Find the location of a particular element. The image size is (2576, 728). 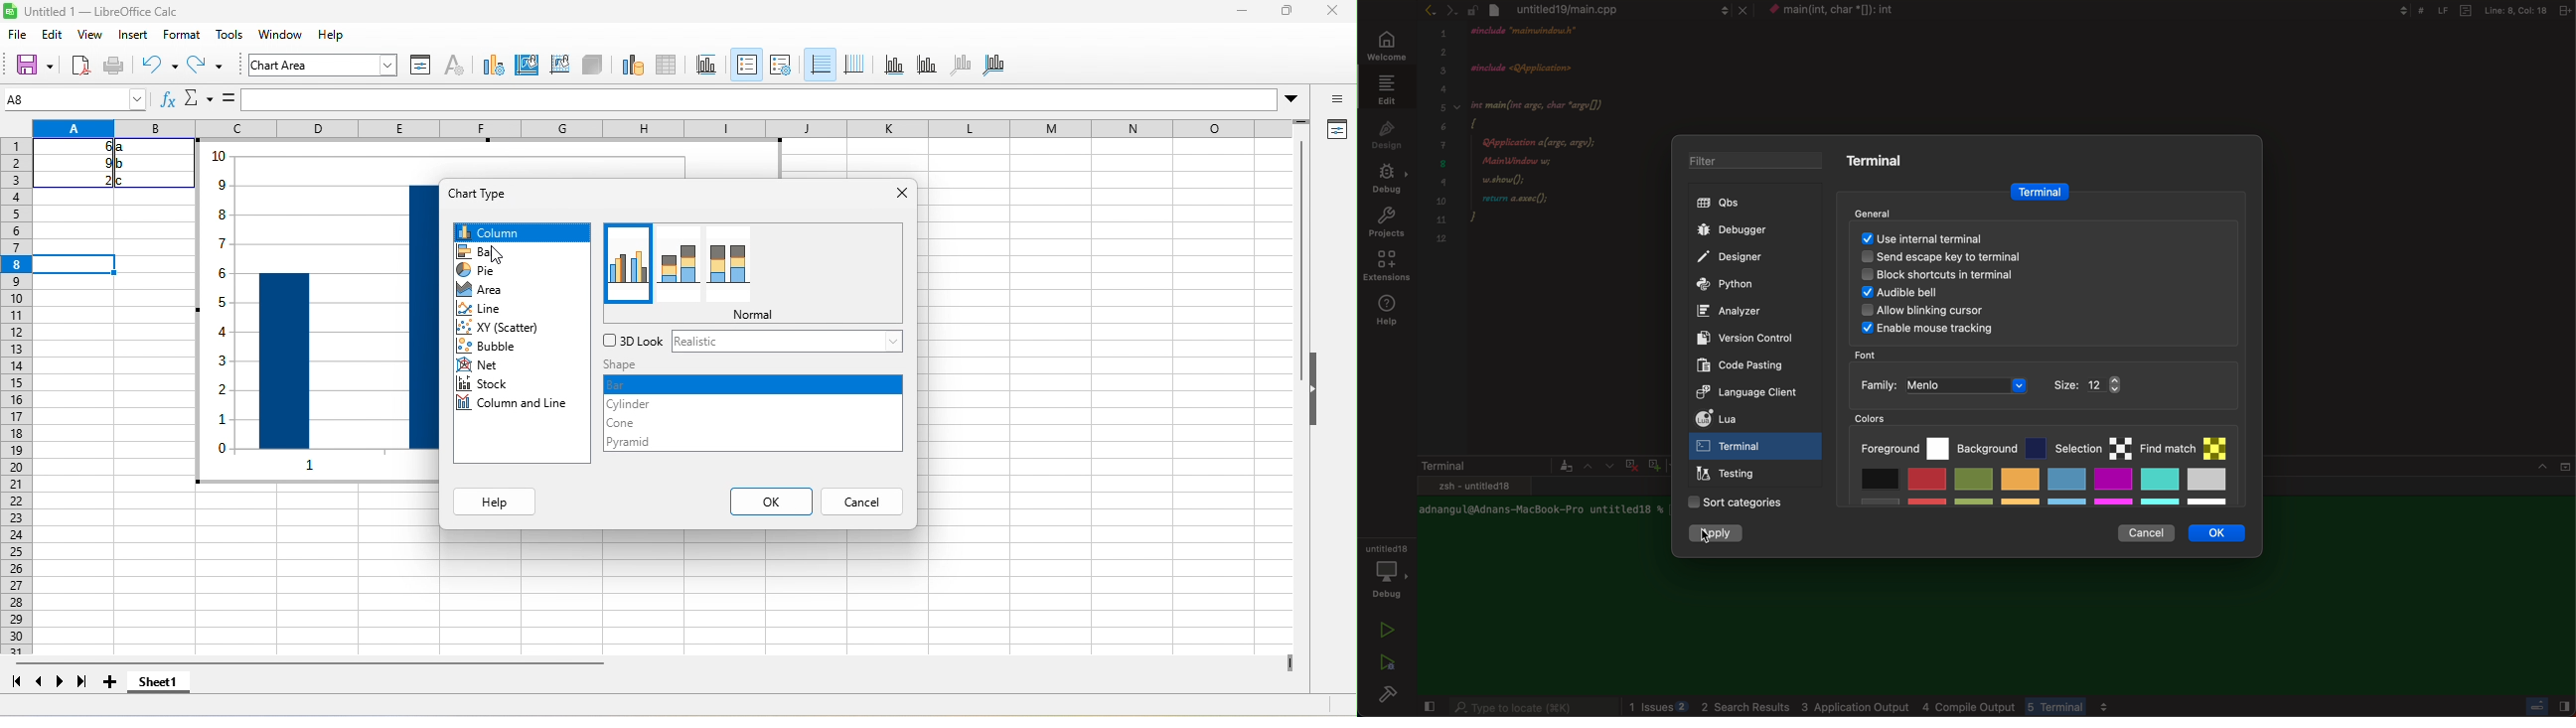

apply changes is located at coordinates (1719, 535).